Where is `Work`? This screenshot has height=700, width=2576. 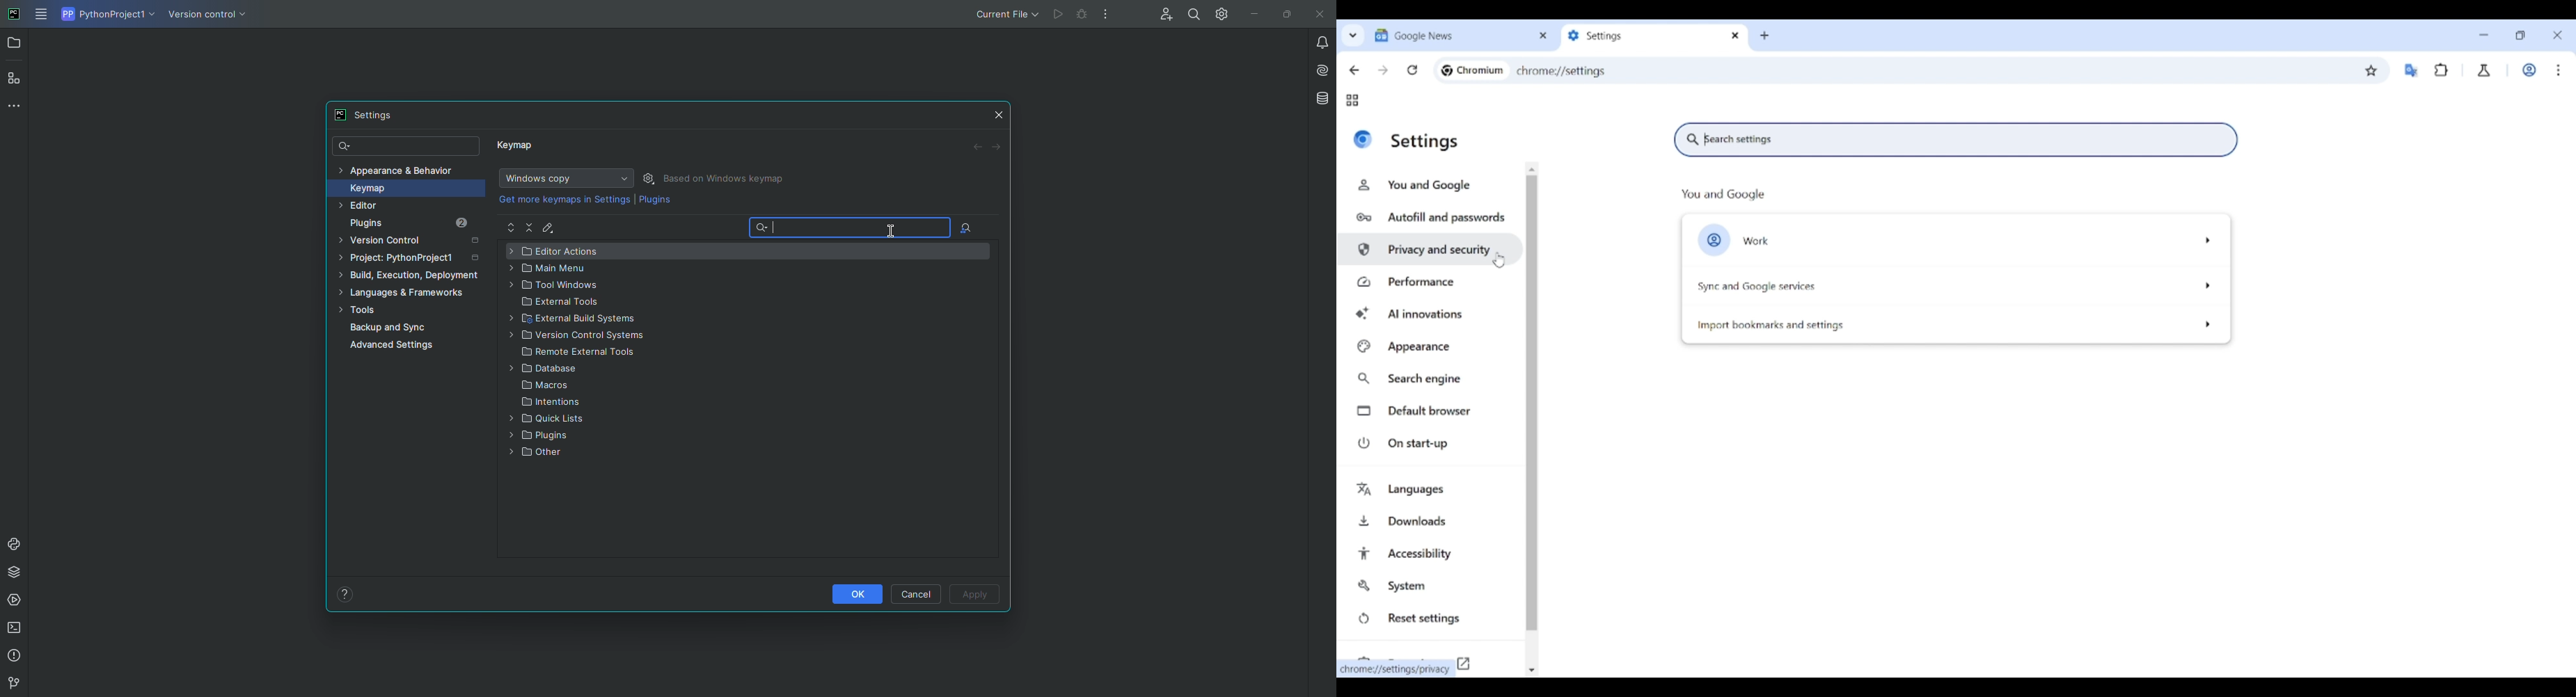
Work is located at coordinates (2529, 70).